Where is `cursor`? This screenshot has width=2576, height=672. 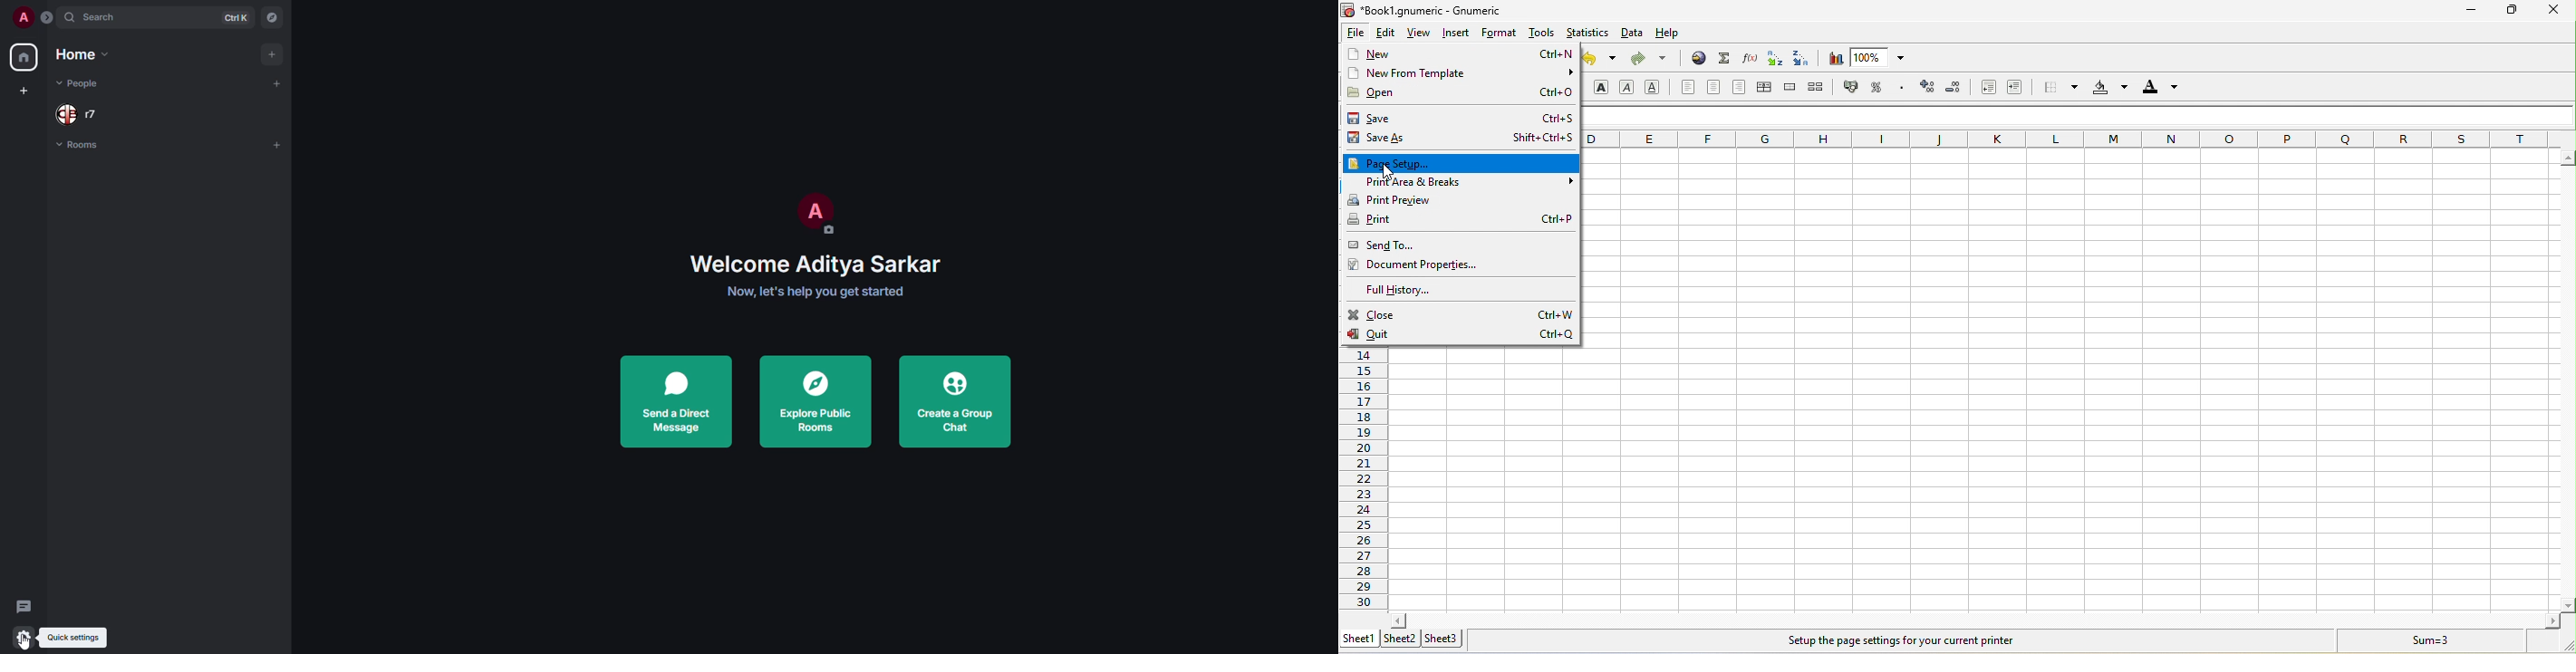
cursor is located at coordinates (29, 640).